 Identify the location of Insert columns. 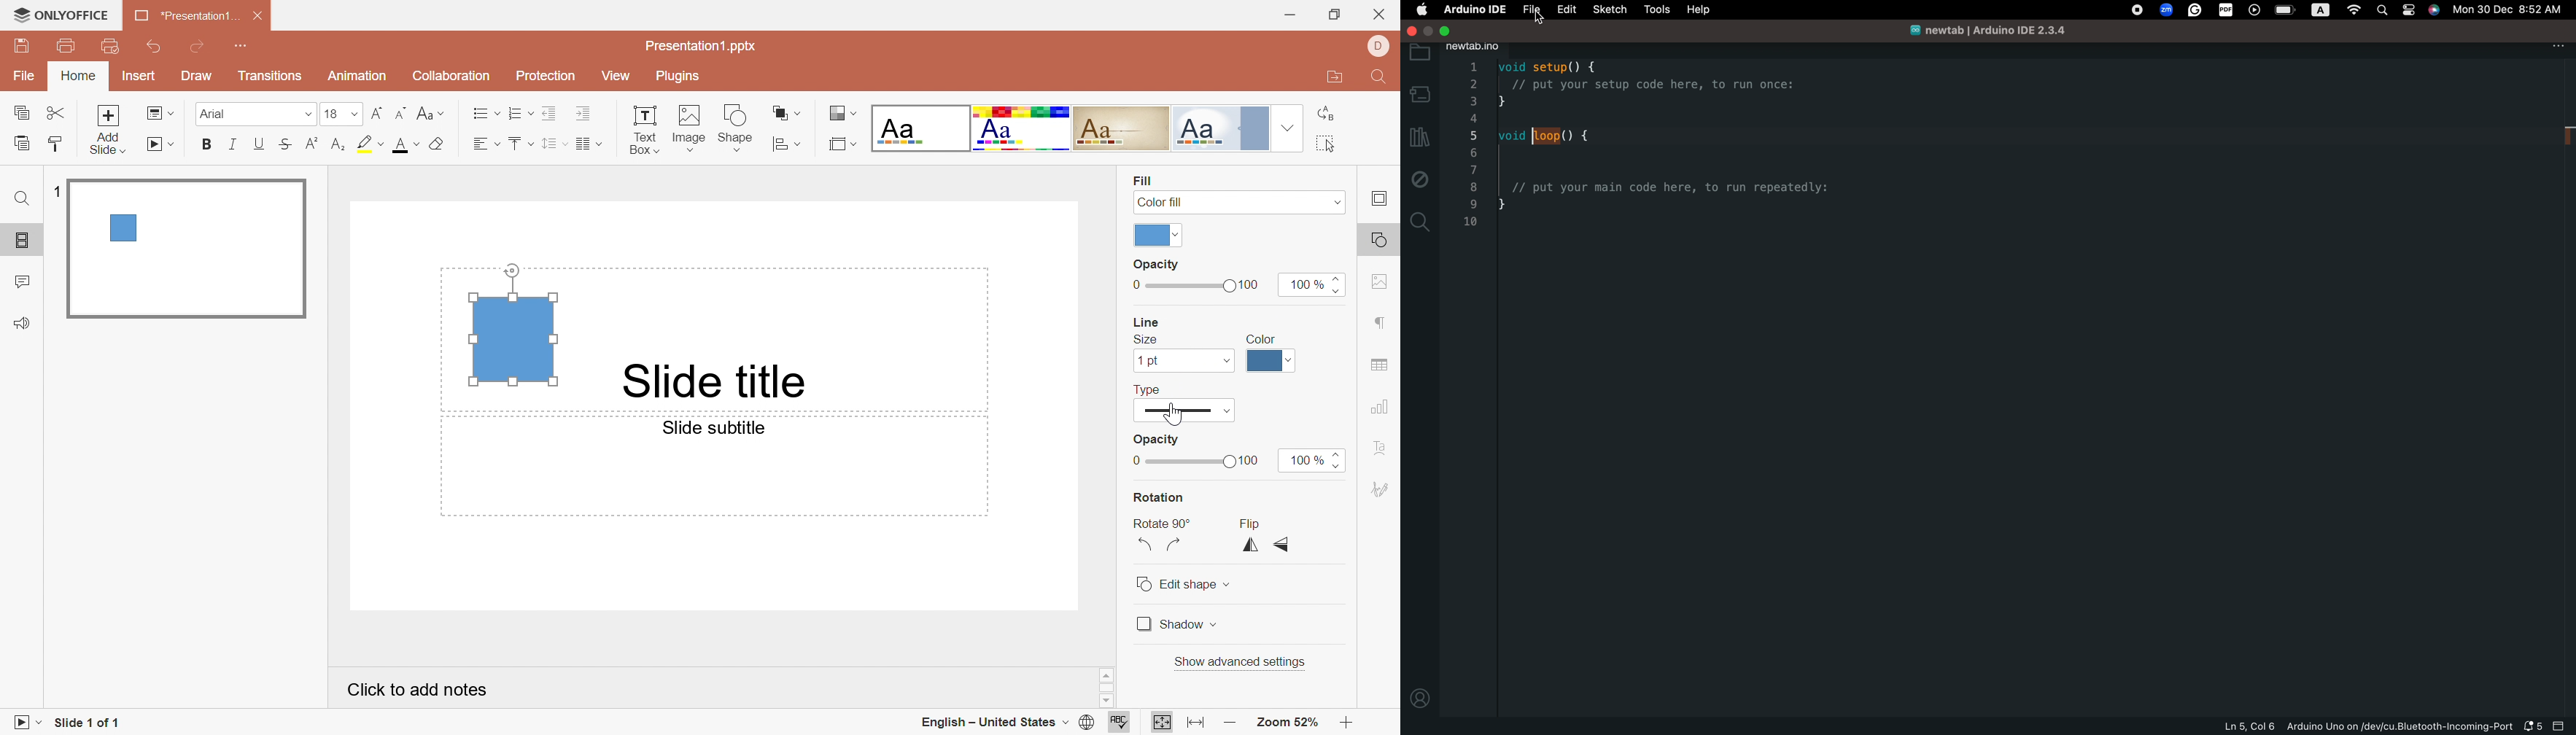
(589, 144).